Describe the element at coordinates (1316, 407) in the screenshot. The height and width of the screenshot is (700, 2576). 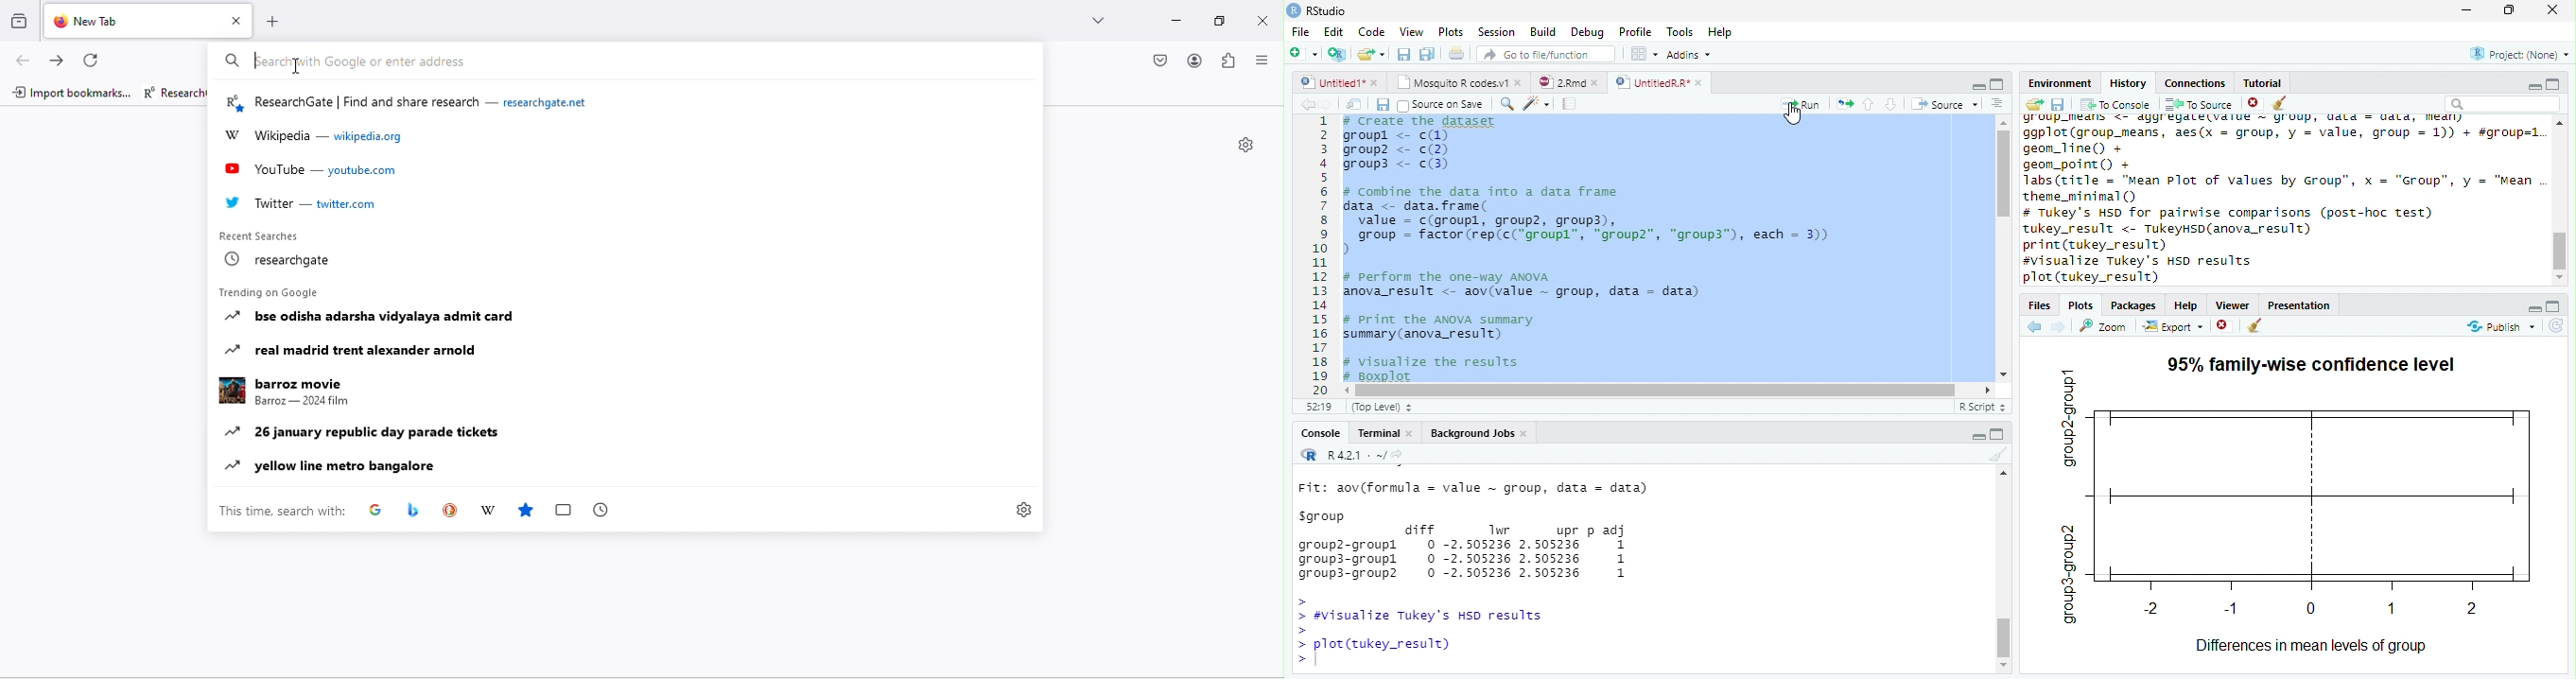
I see `1:1` at that location.